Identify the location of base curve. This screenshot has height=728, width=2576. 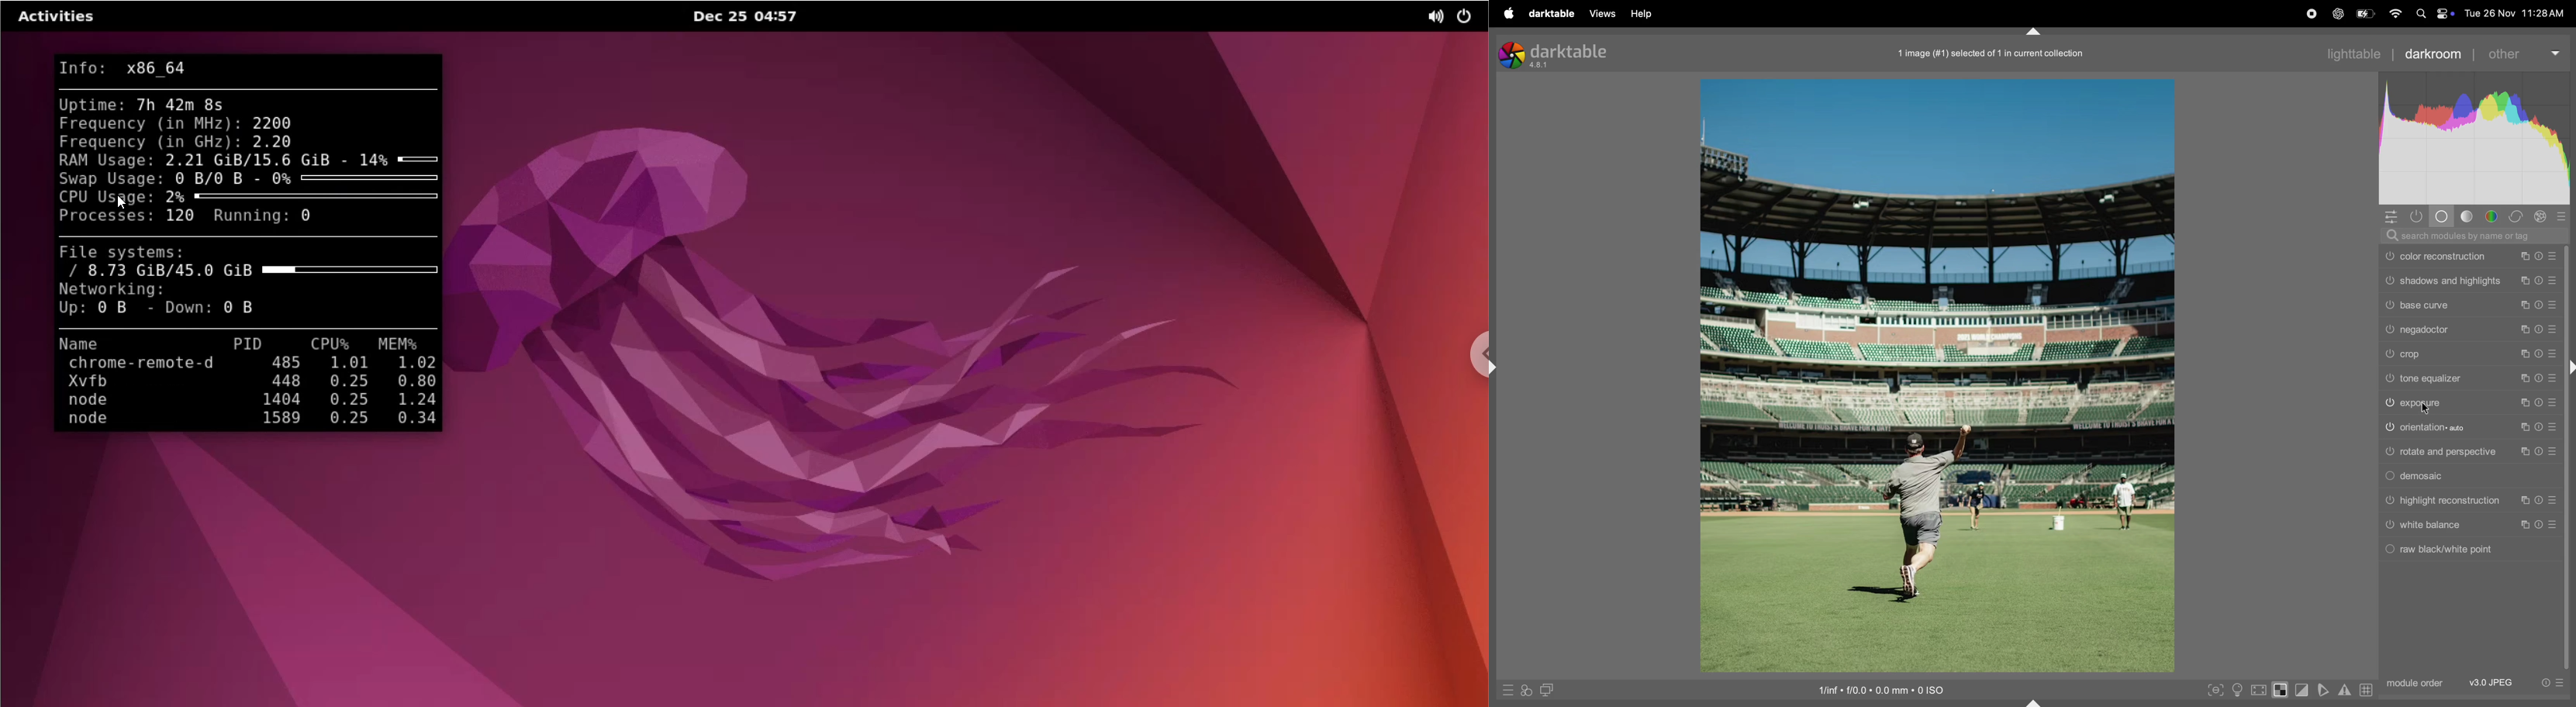
(2425, 306).